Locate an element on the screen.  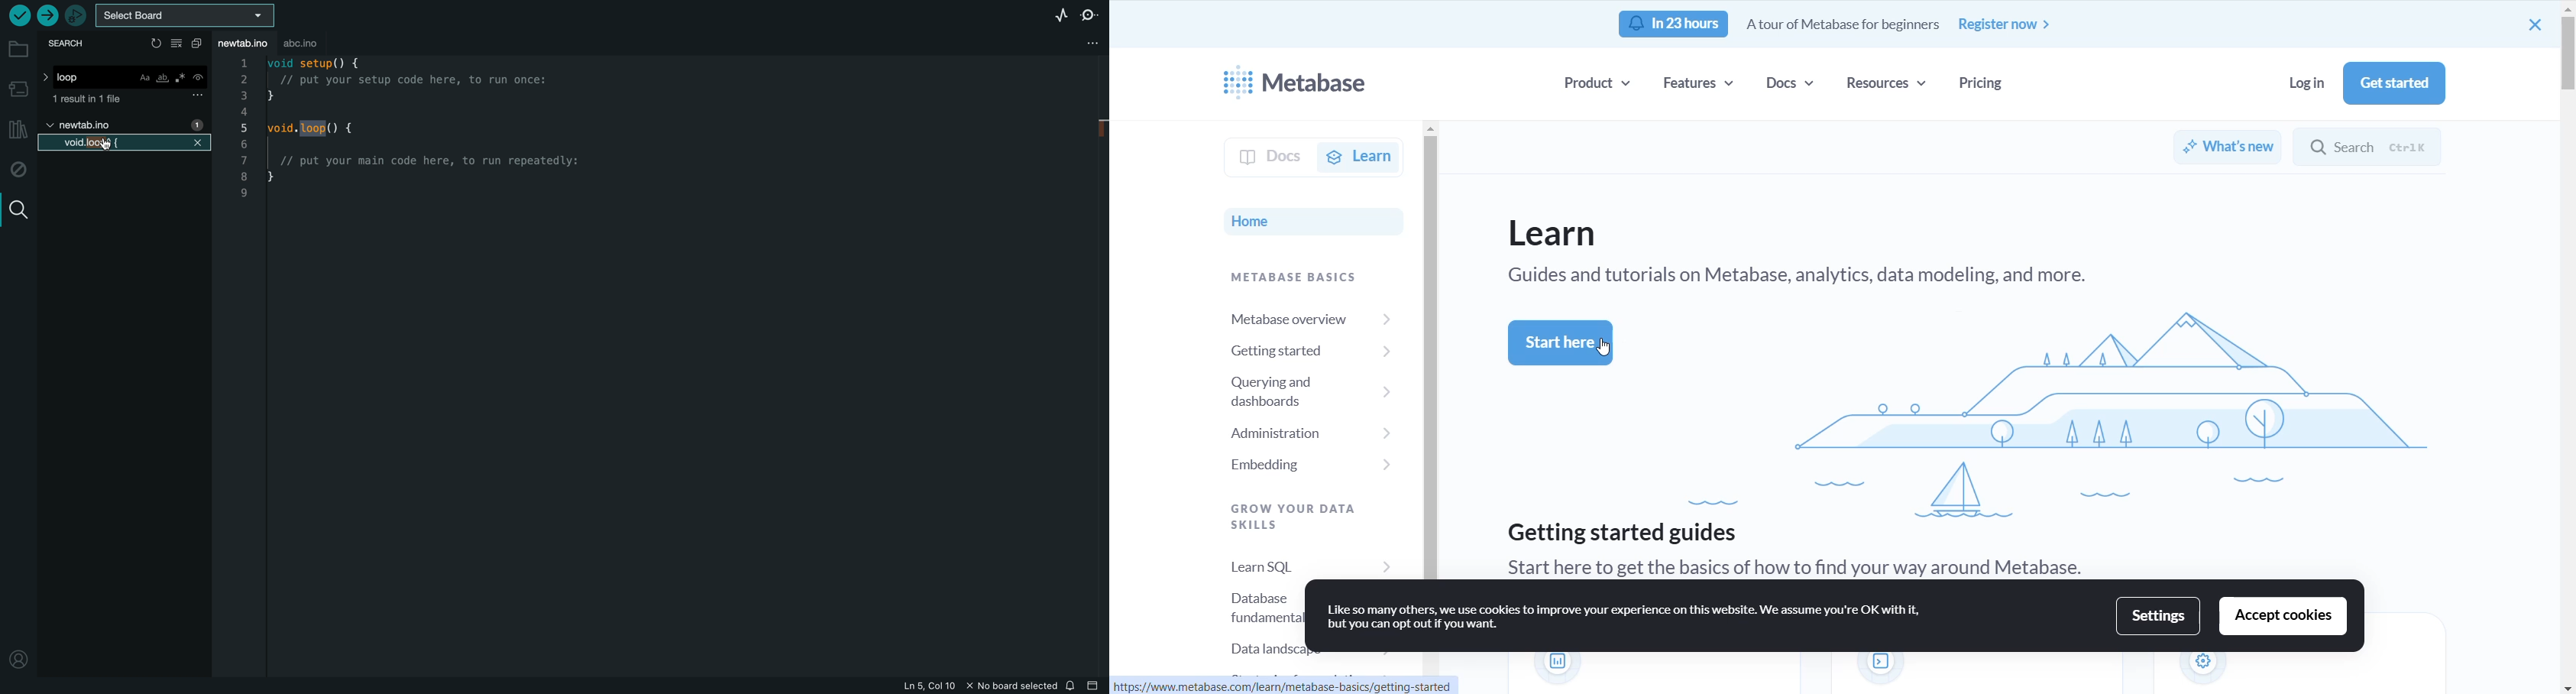
metabase overview is located at coordinates (1304, 317).